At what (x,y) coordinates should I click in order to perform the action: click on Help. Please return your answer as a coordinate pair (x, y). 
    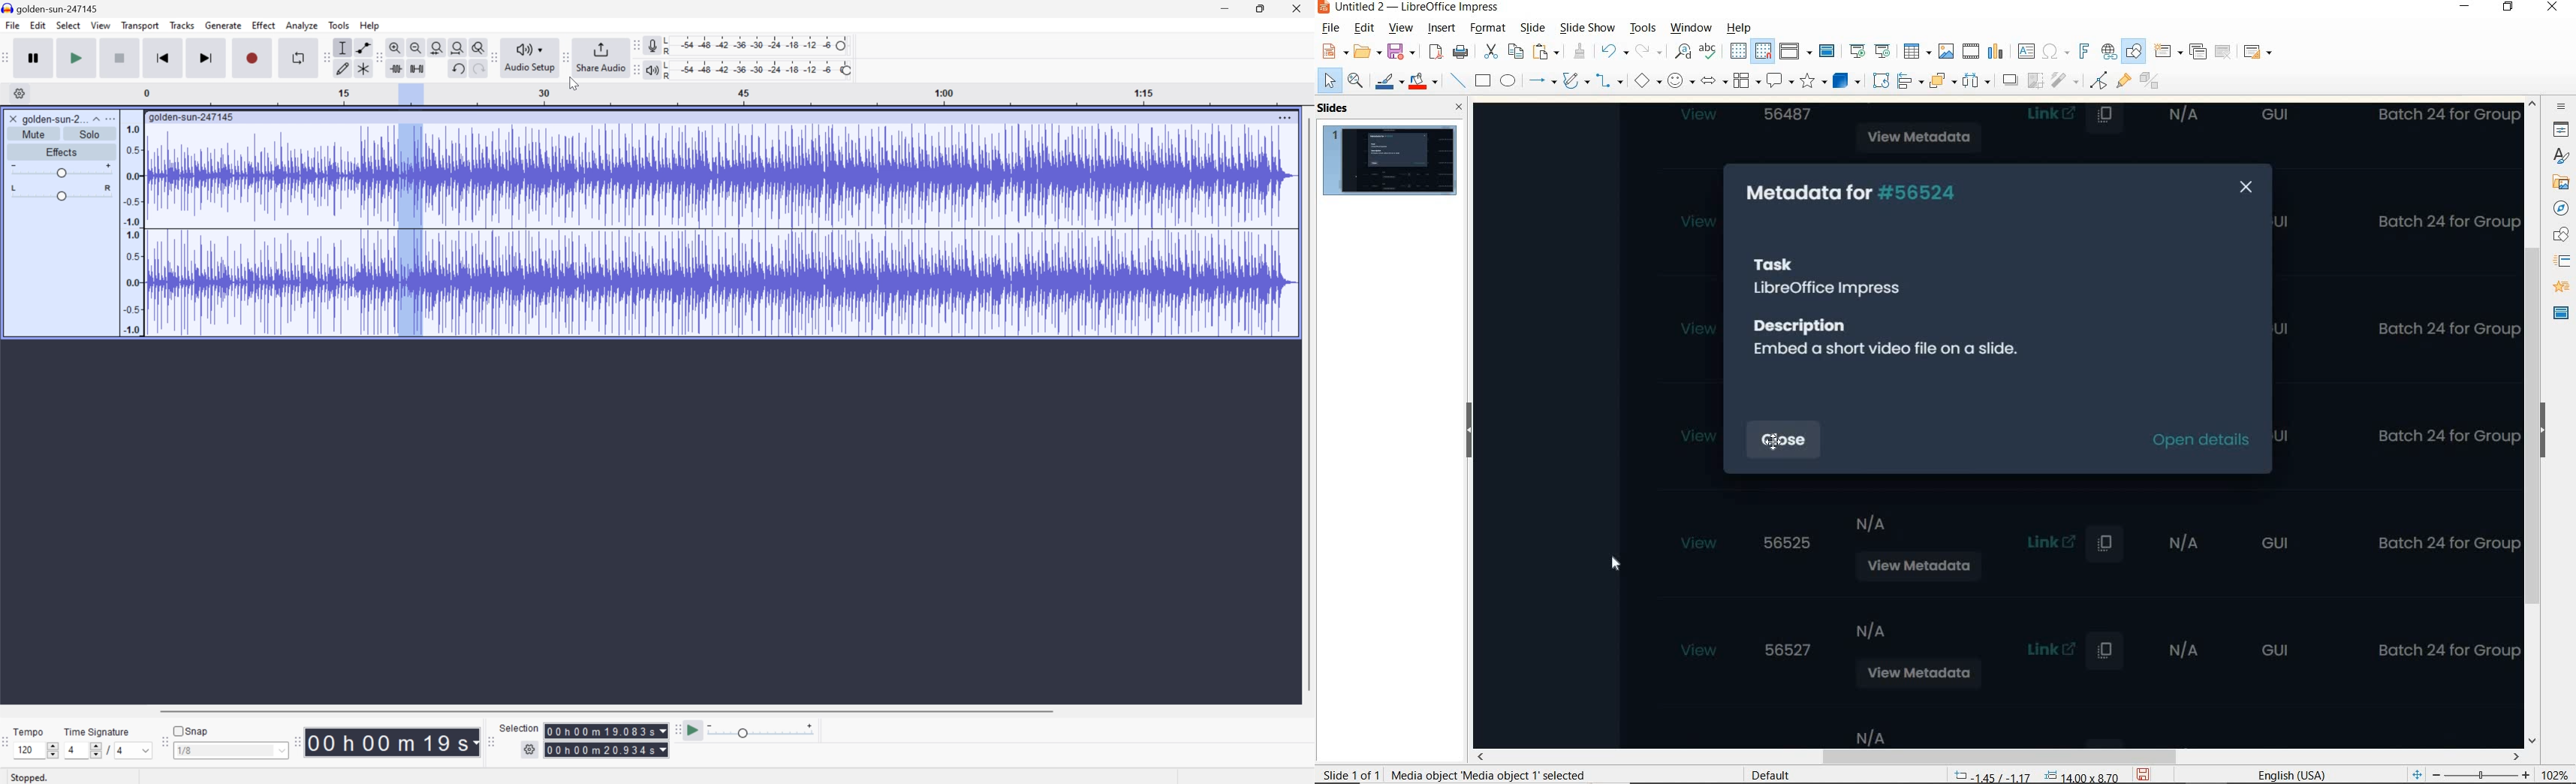
    Looking at the image, I should click on (370, 25).